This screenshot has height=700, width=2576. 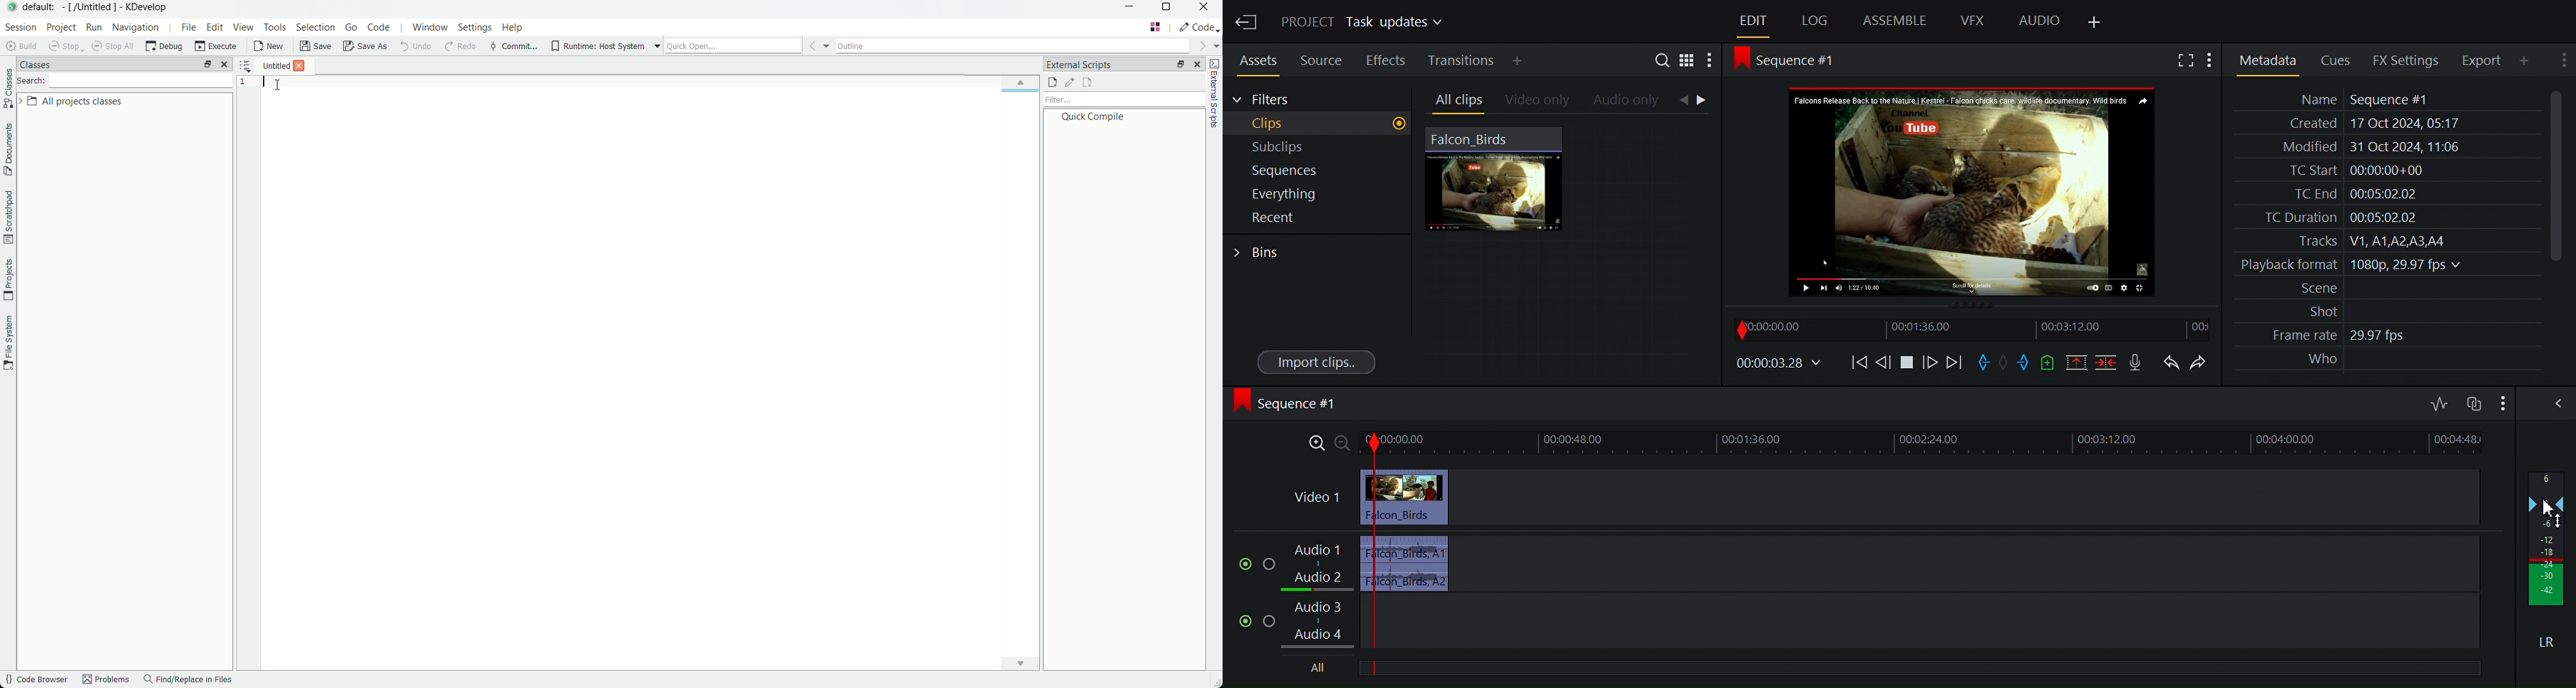 I want to click on Fullscreen, so click(x=2183, y=59).